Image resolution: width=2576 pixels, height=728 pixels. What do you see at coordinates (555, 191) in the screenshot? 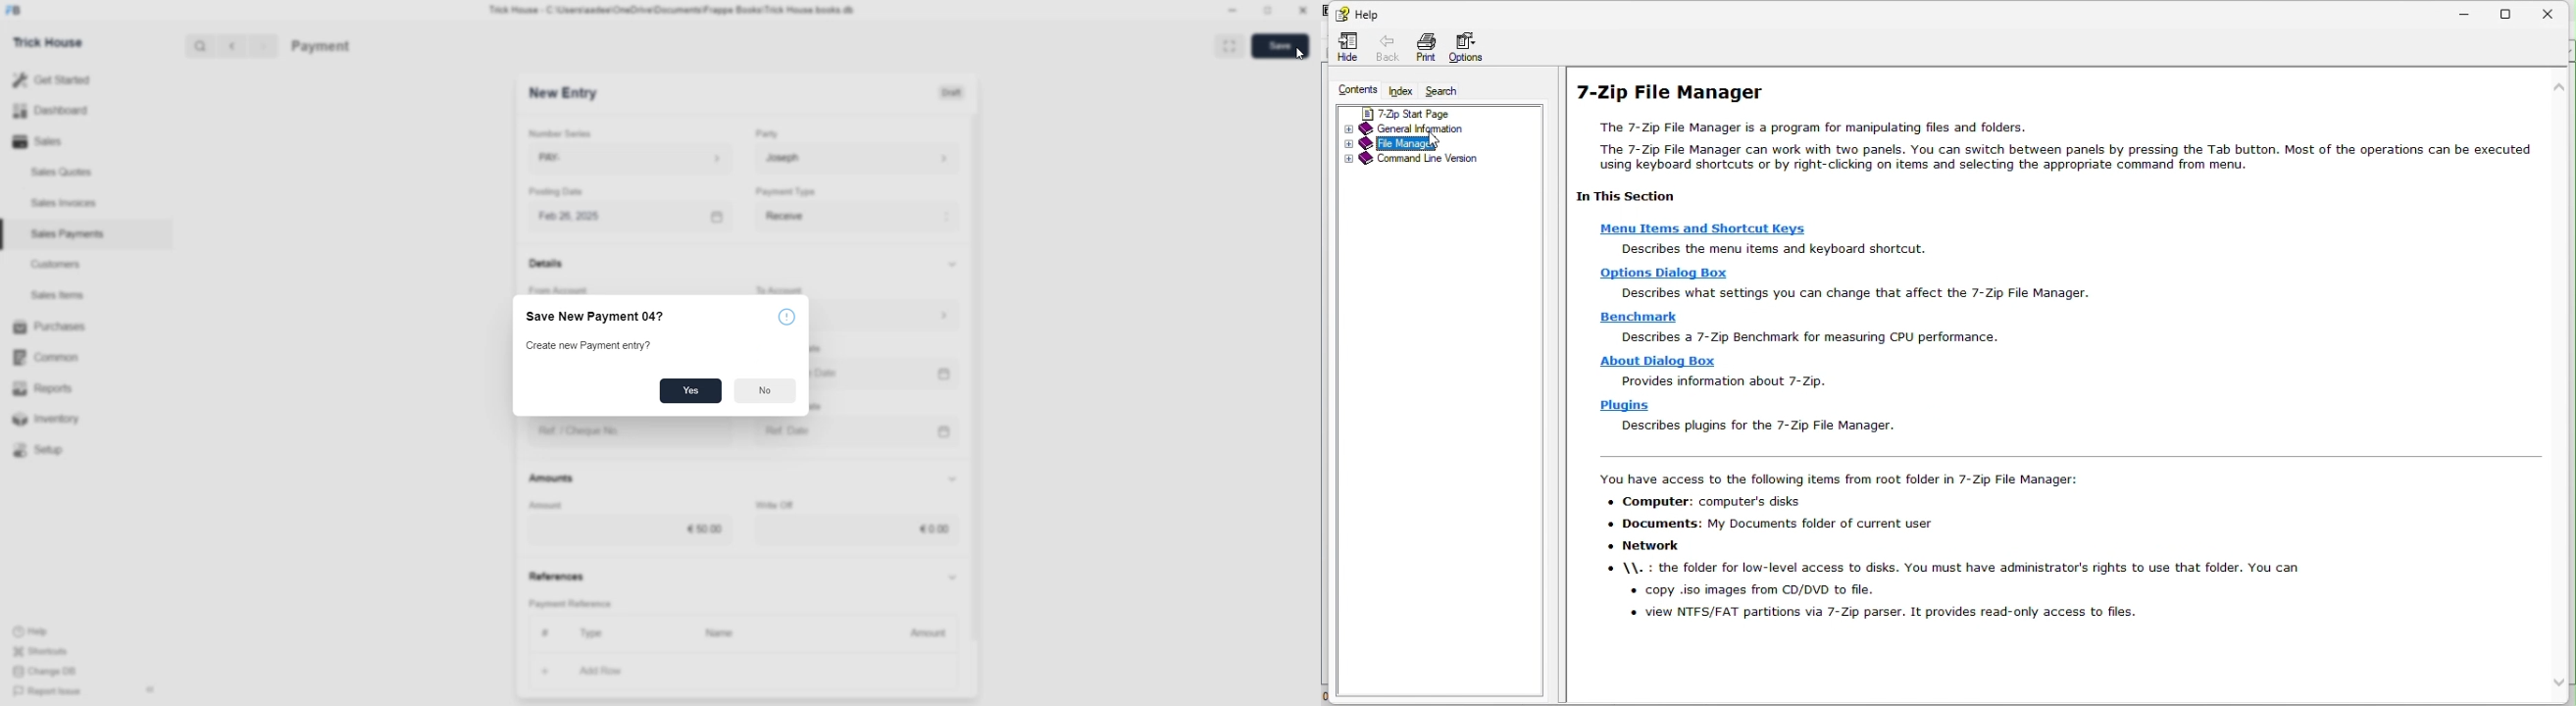
I see `Posting Date` at bounding box center [555, 191].